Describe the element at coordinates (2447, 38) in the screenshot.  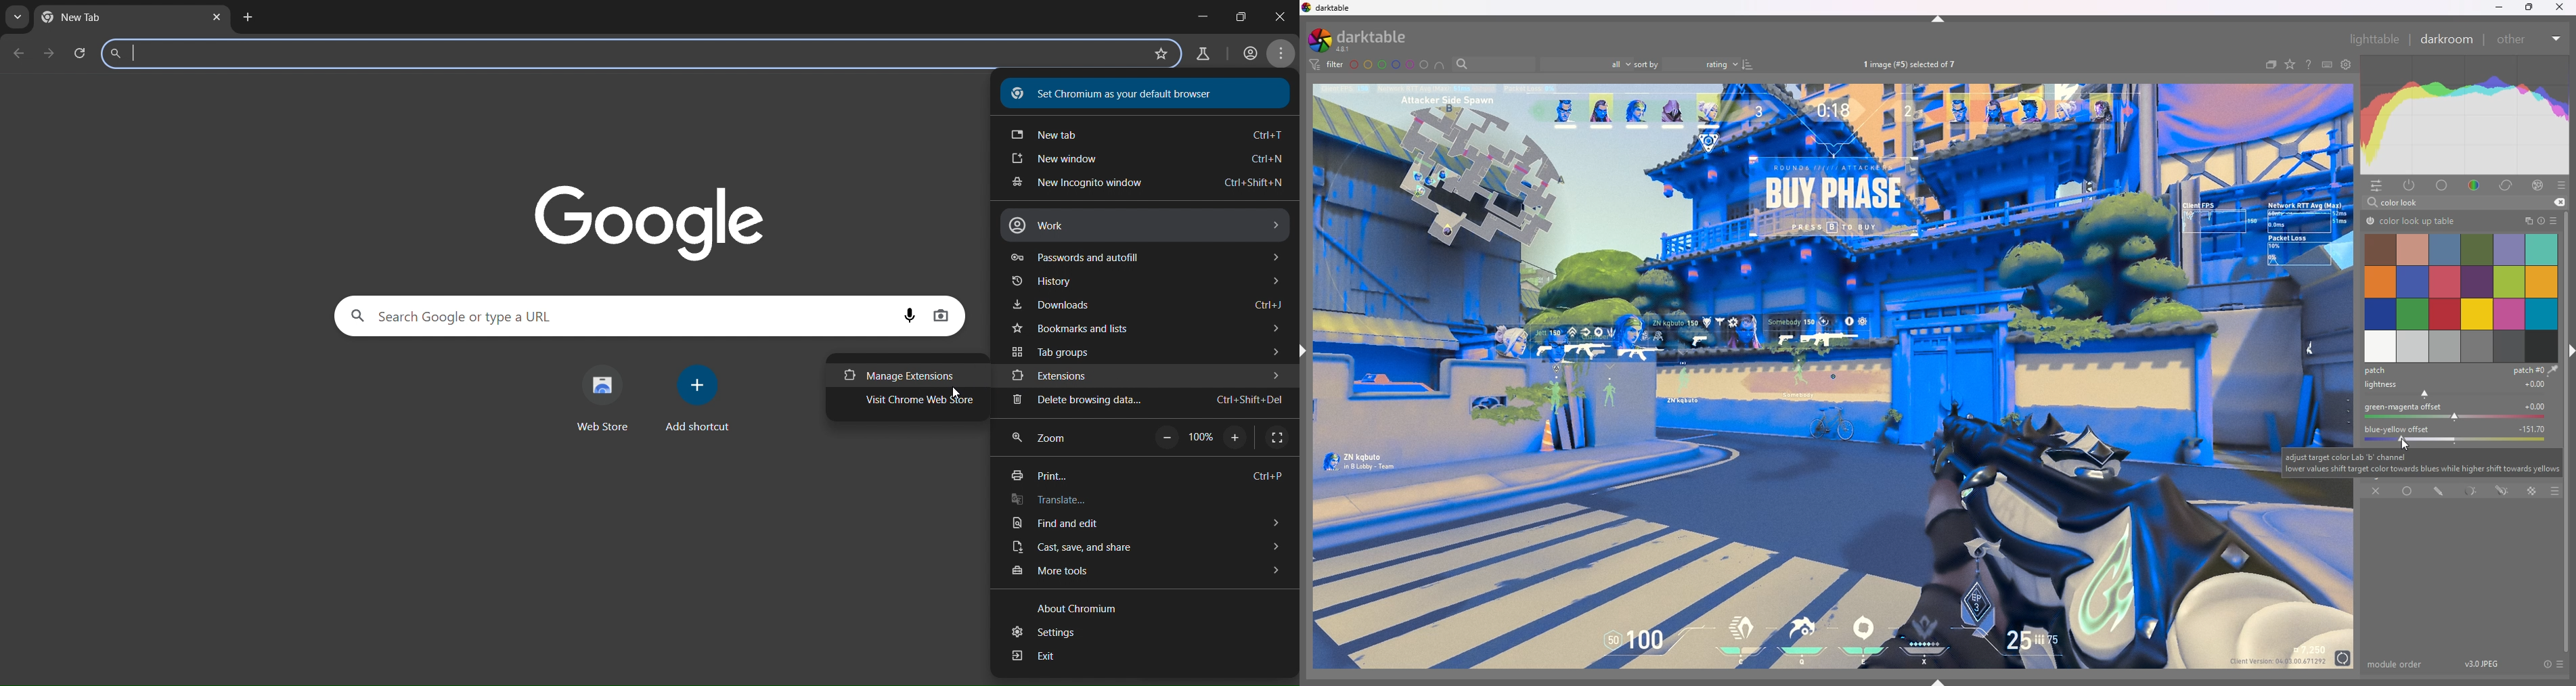
I see `darkroom` at that location.